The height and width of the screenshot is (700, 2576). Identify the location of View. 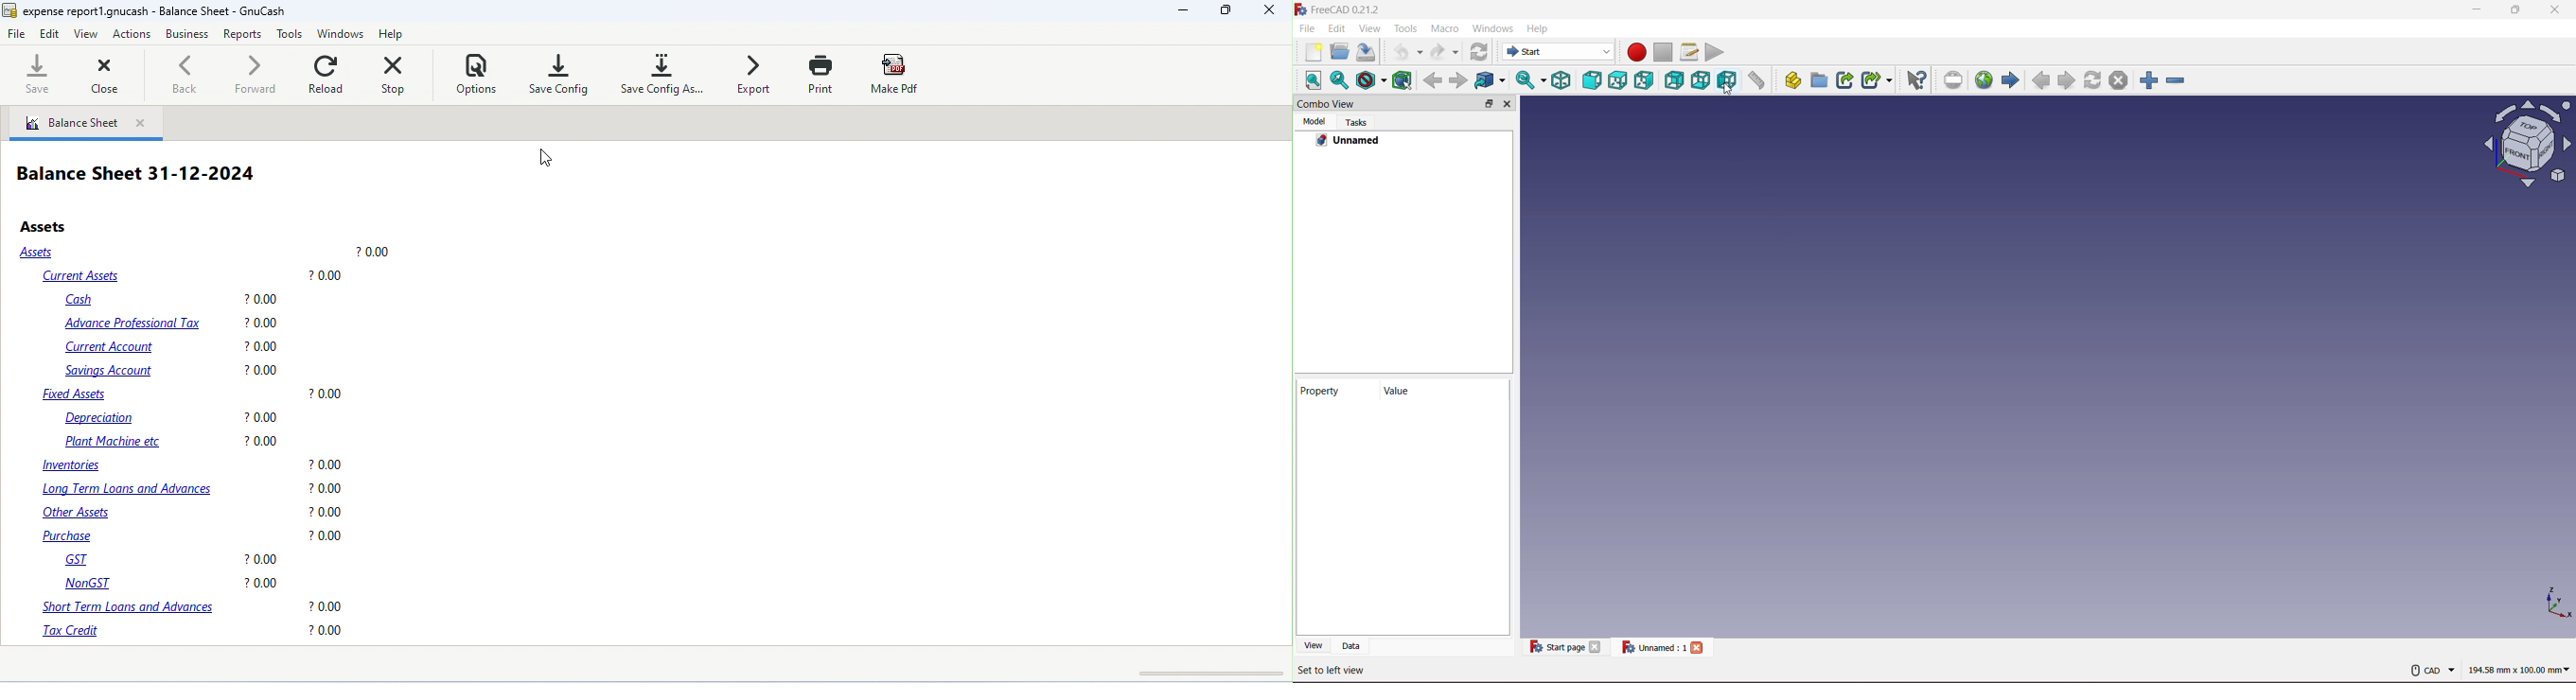
(1369, 28).